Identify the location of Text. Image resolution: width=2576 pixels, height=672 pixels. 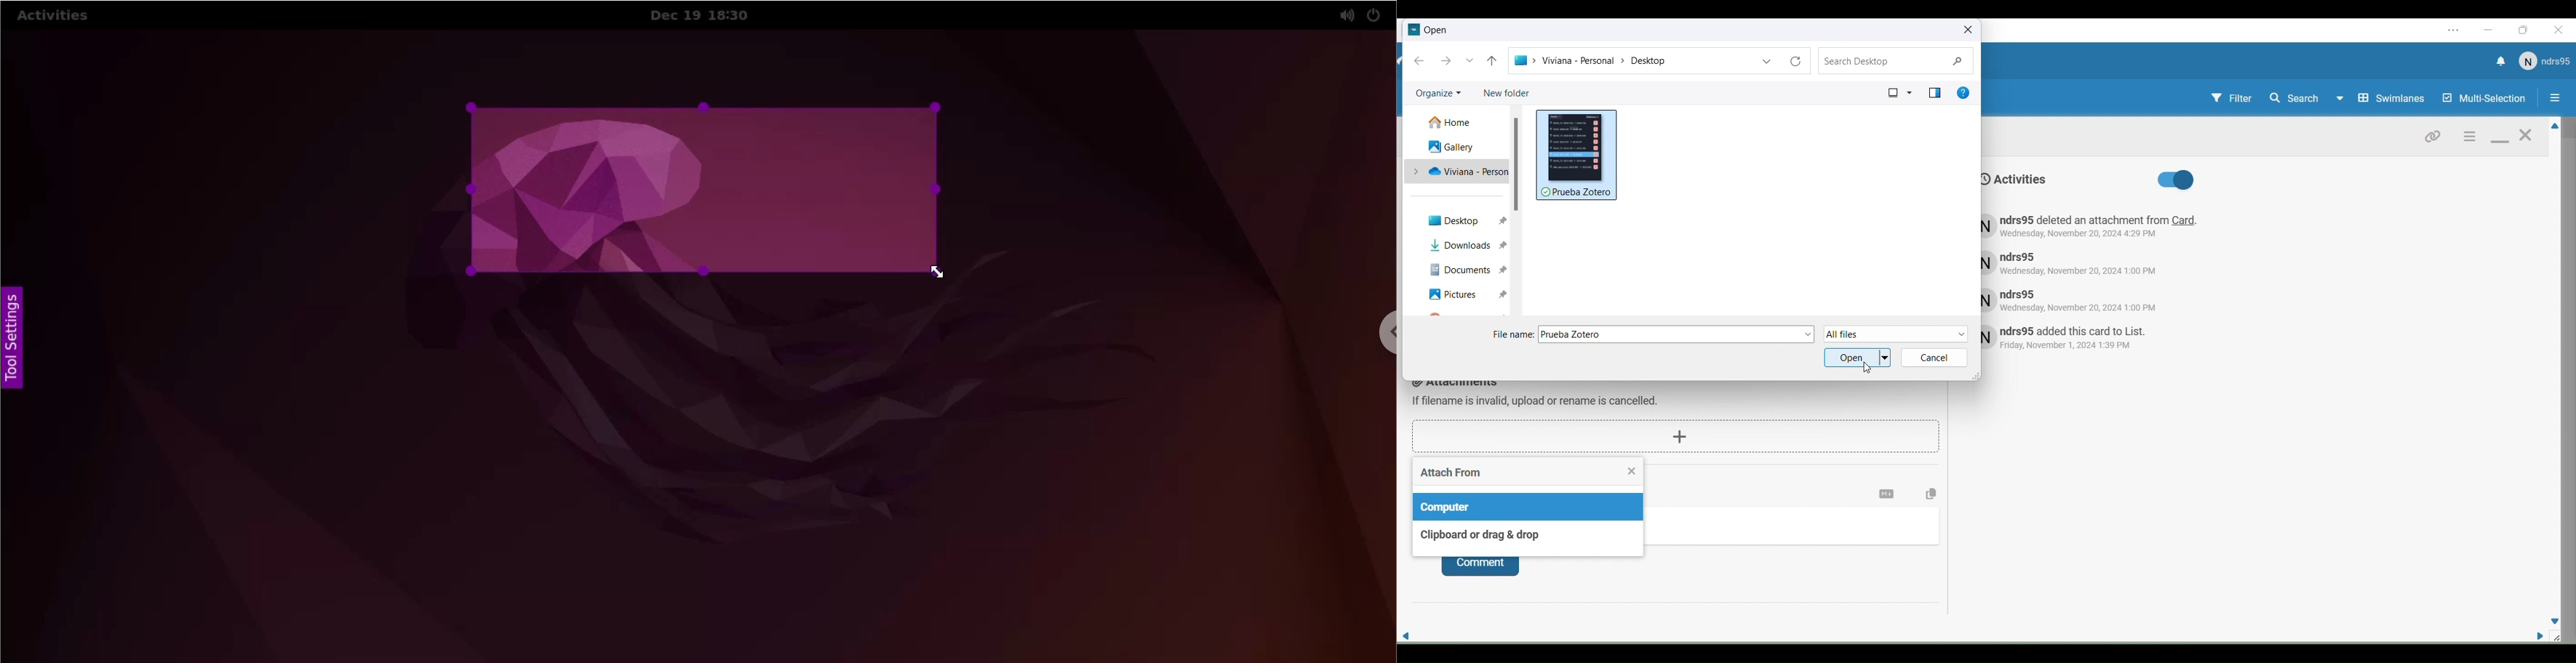
(2084, 300).